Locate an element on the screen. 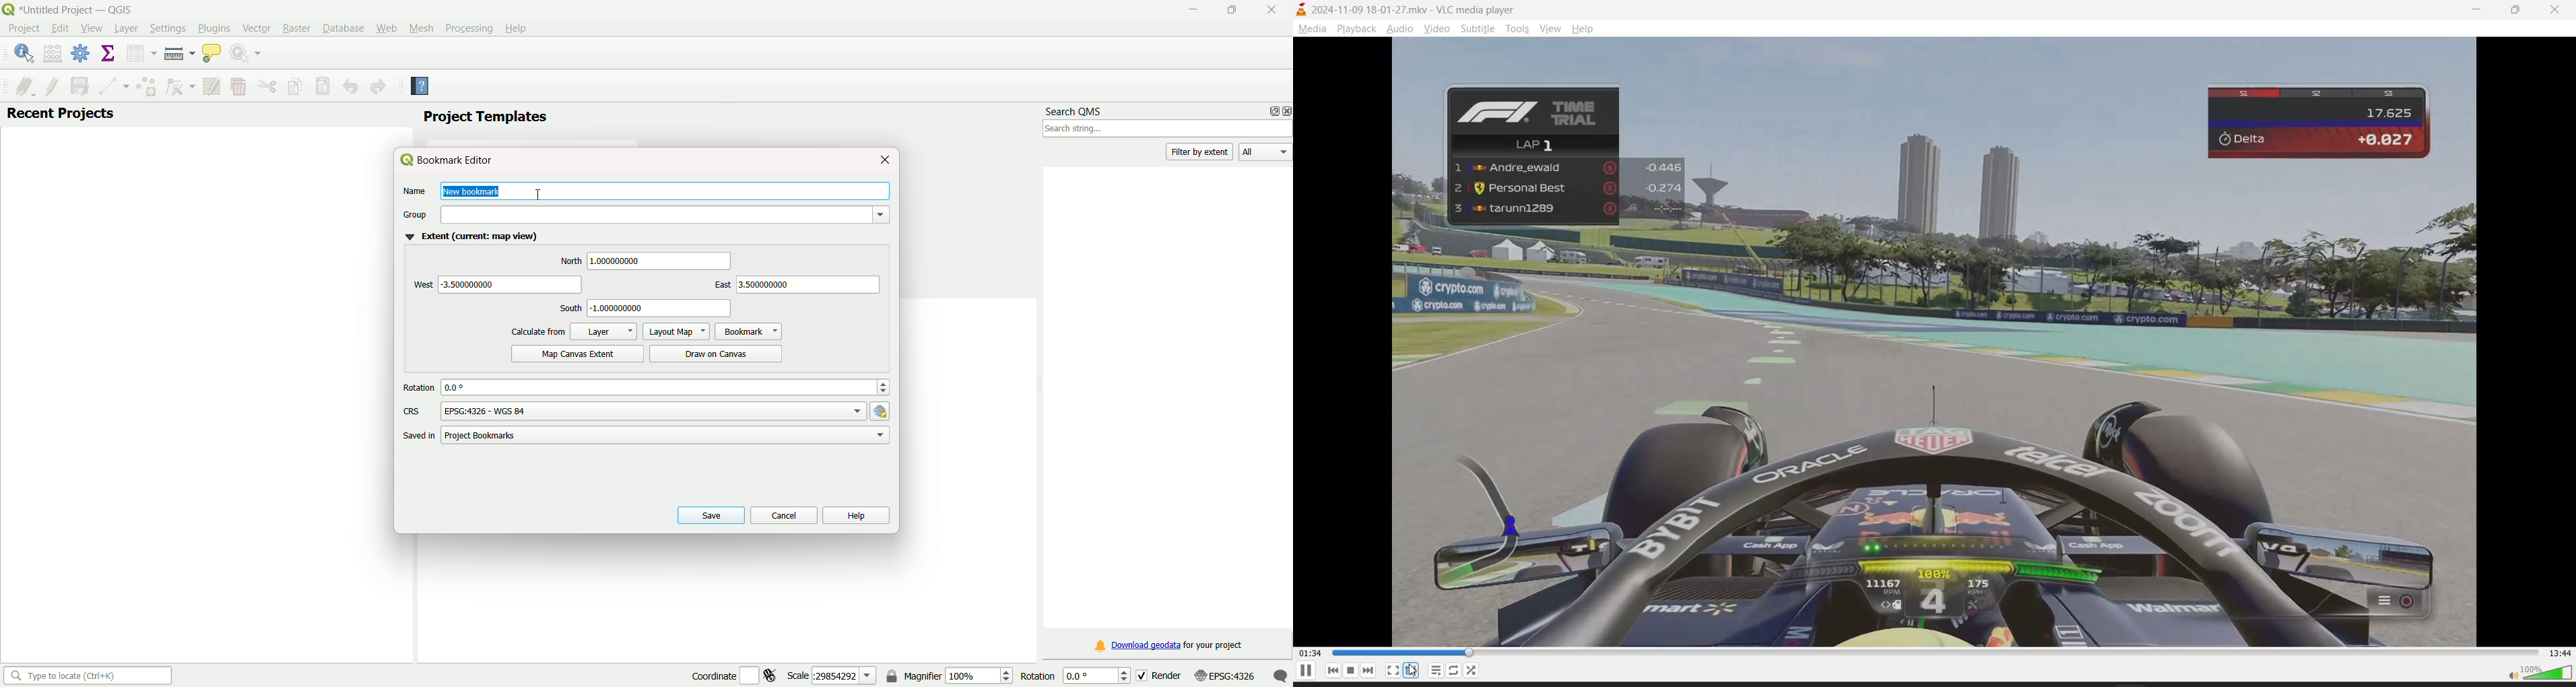  pause is located at coordinates (1305, 674).